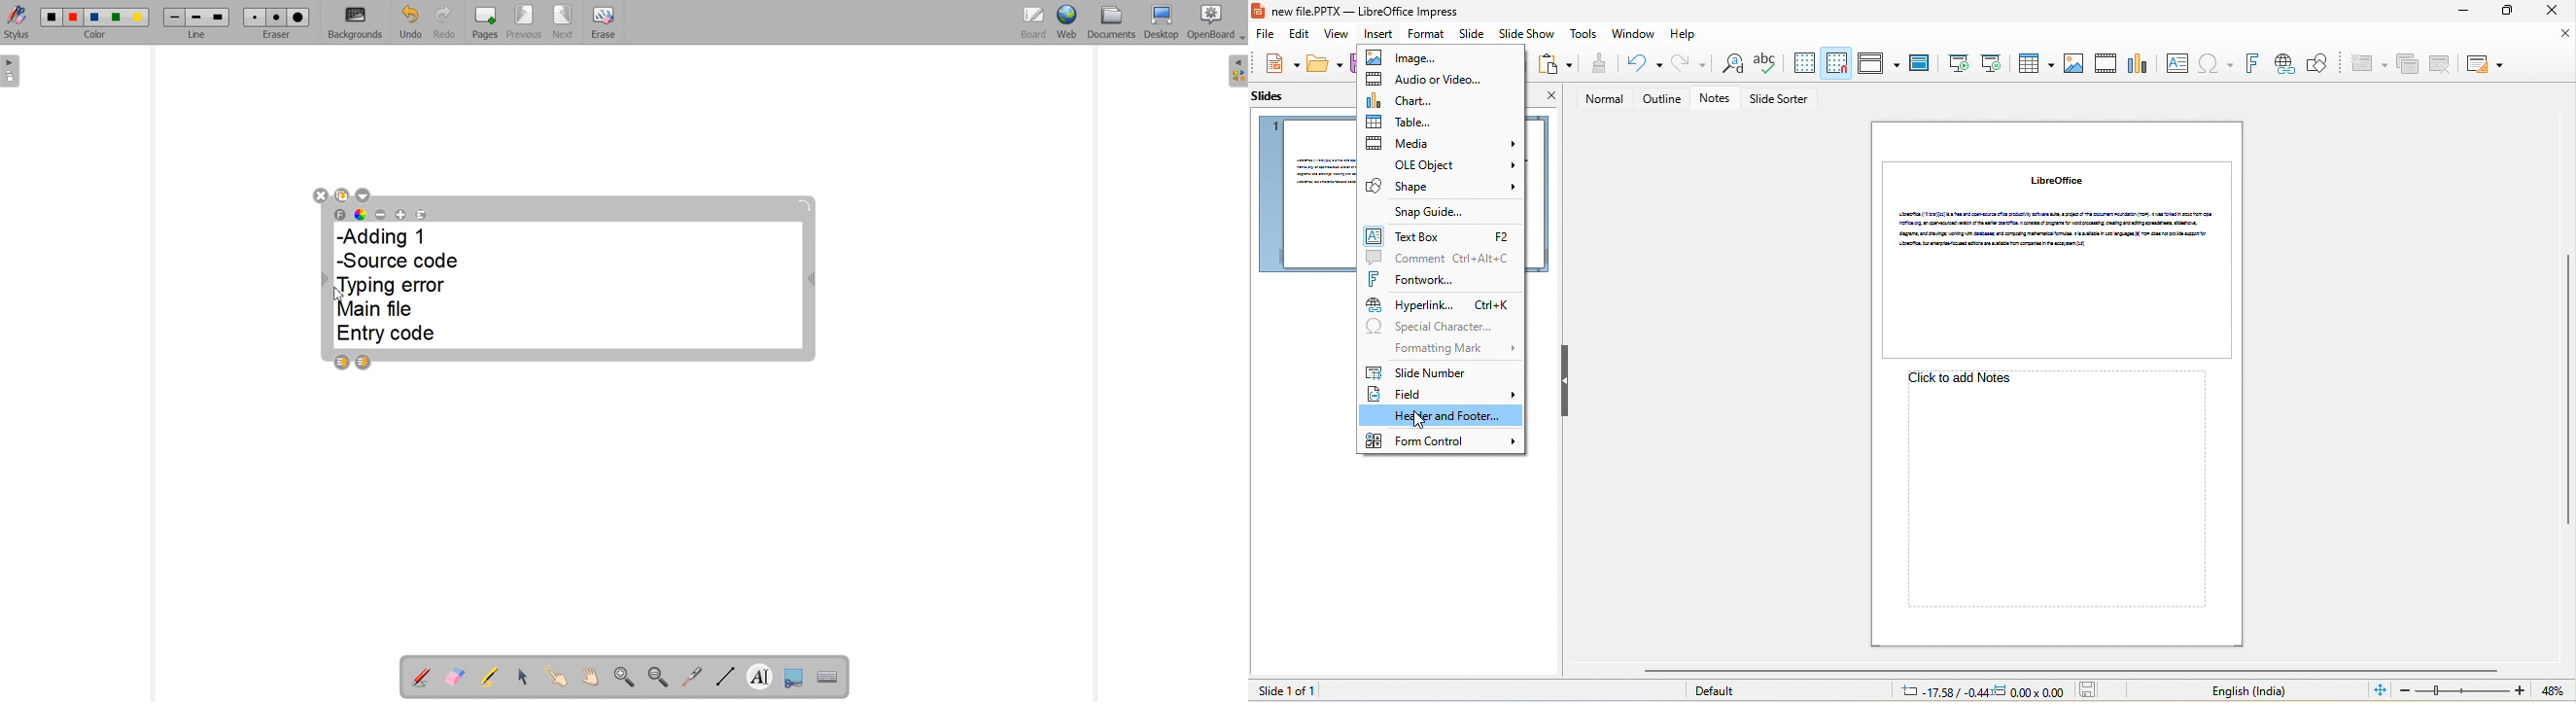 This screenshot has height=728, width=2576. What do you see at coordinates (74, 18) in the screenshot?
I see `Color 2` at bounding box center [74, 18].